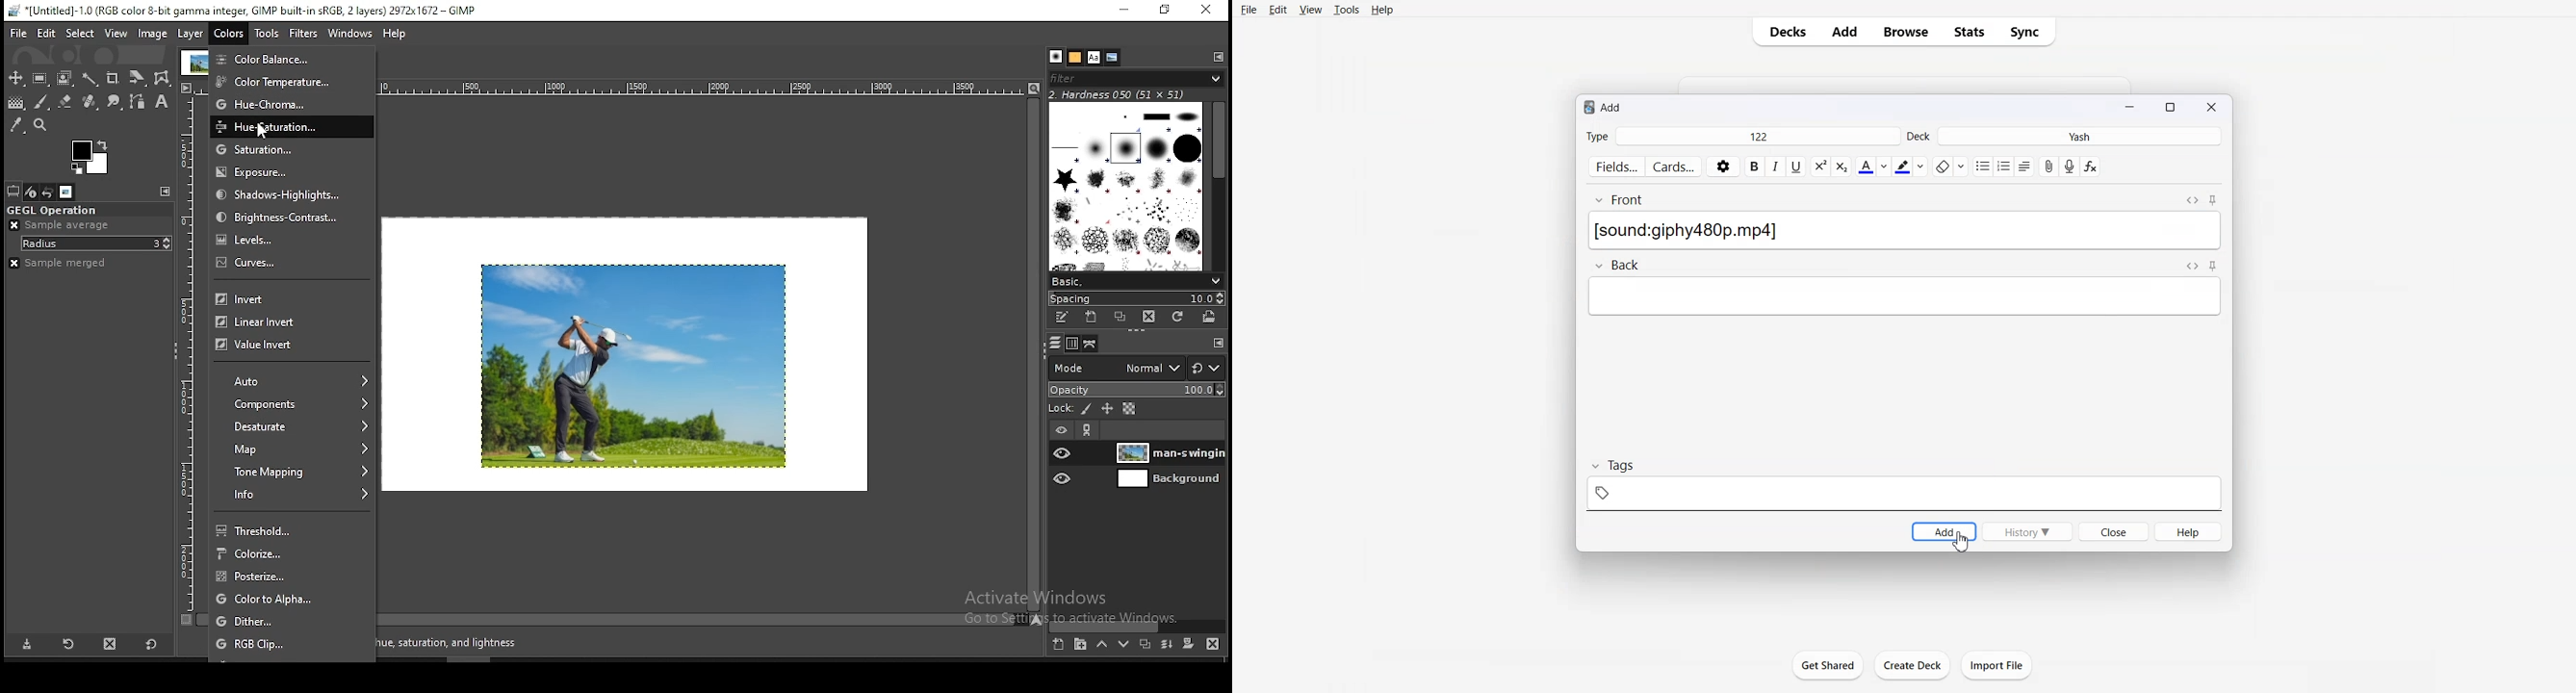 The image size is (2576, 700). Describe the element at coordinates (1617, 265) in the screenshot. I see `Back` at that location.